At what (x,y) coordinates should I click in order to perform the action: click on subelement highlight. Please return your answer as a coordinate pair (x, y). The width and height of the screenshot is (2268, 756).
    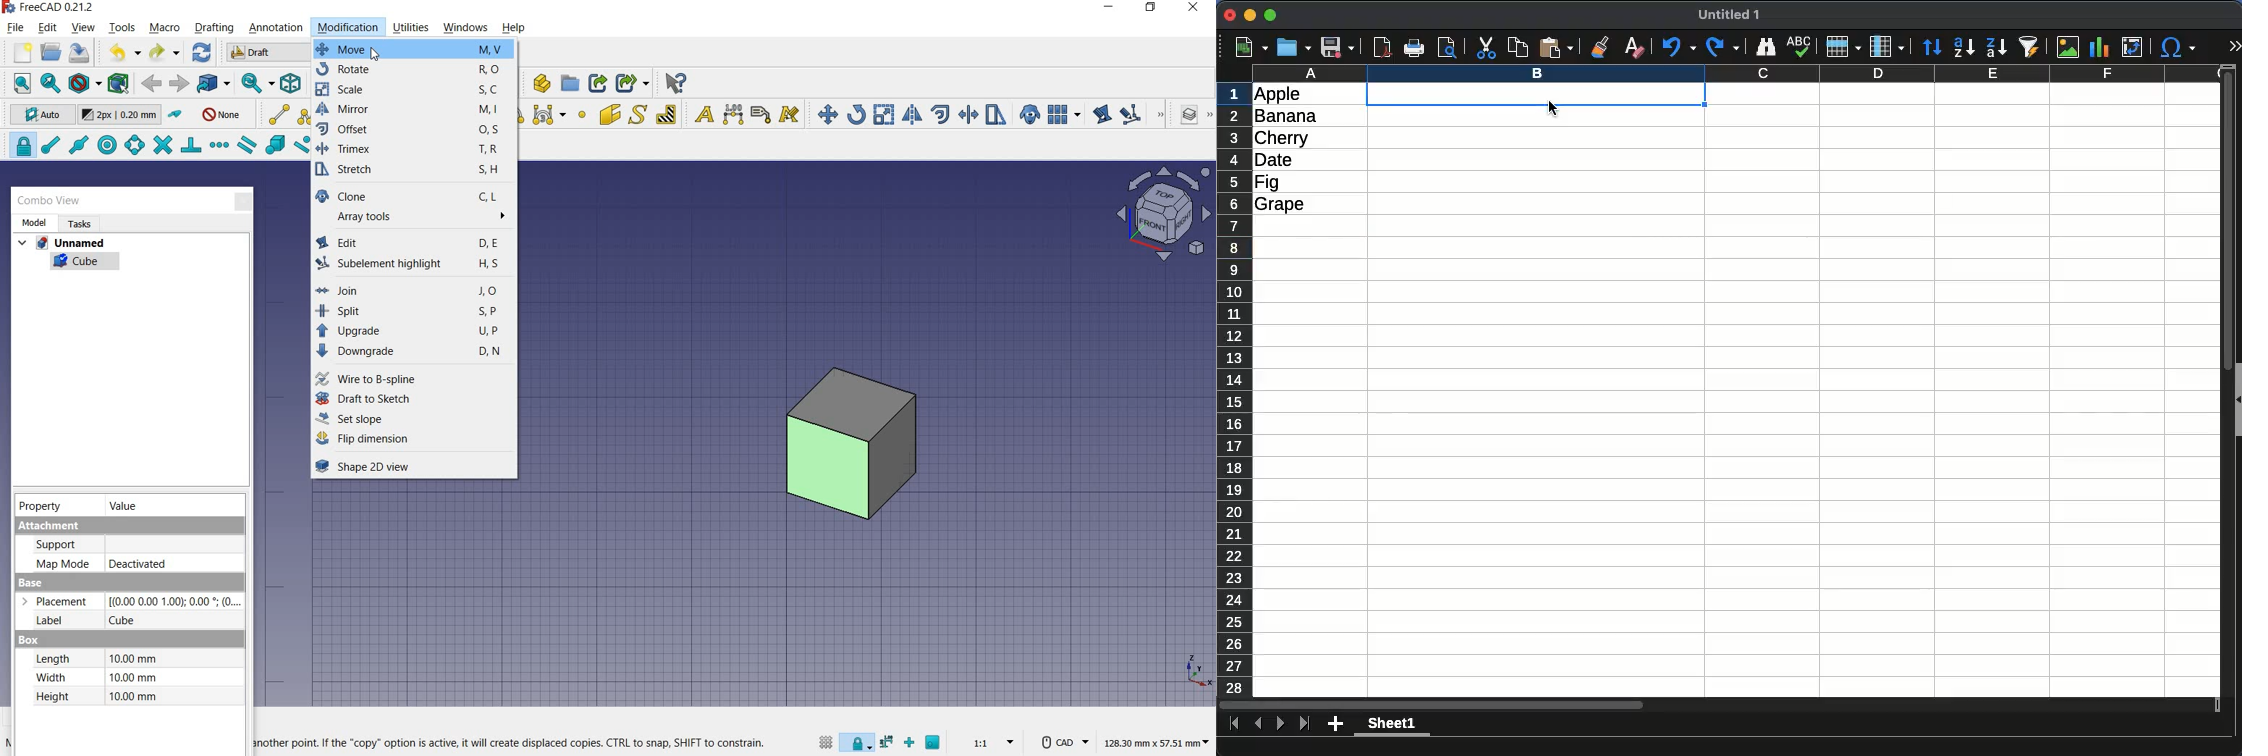
    Looking at the image, I should click on (413, 266).